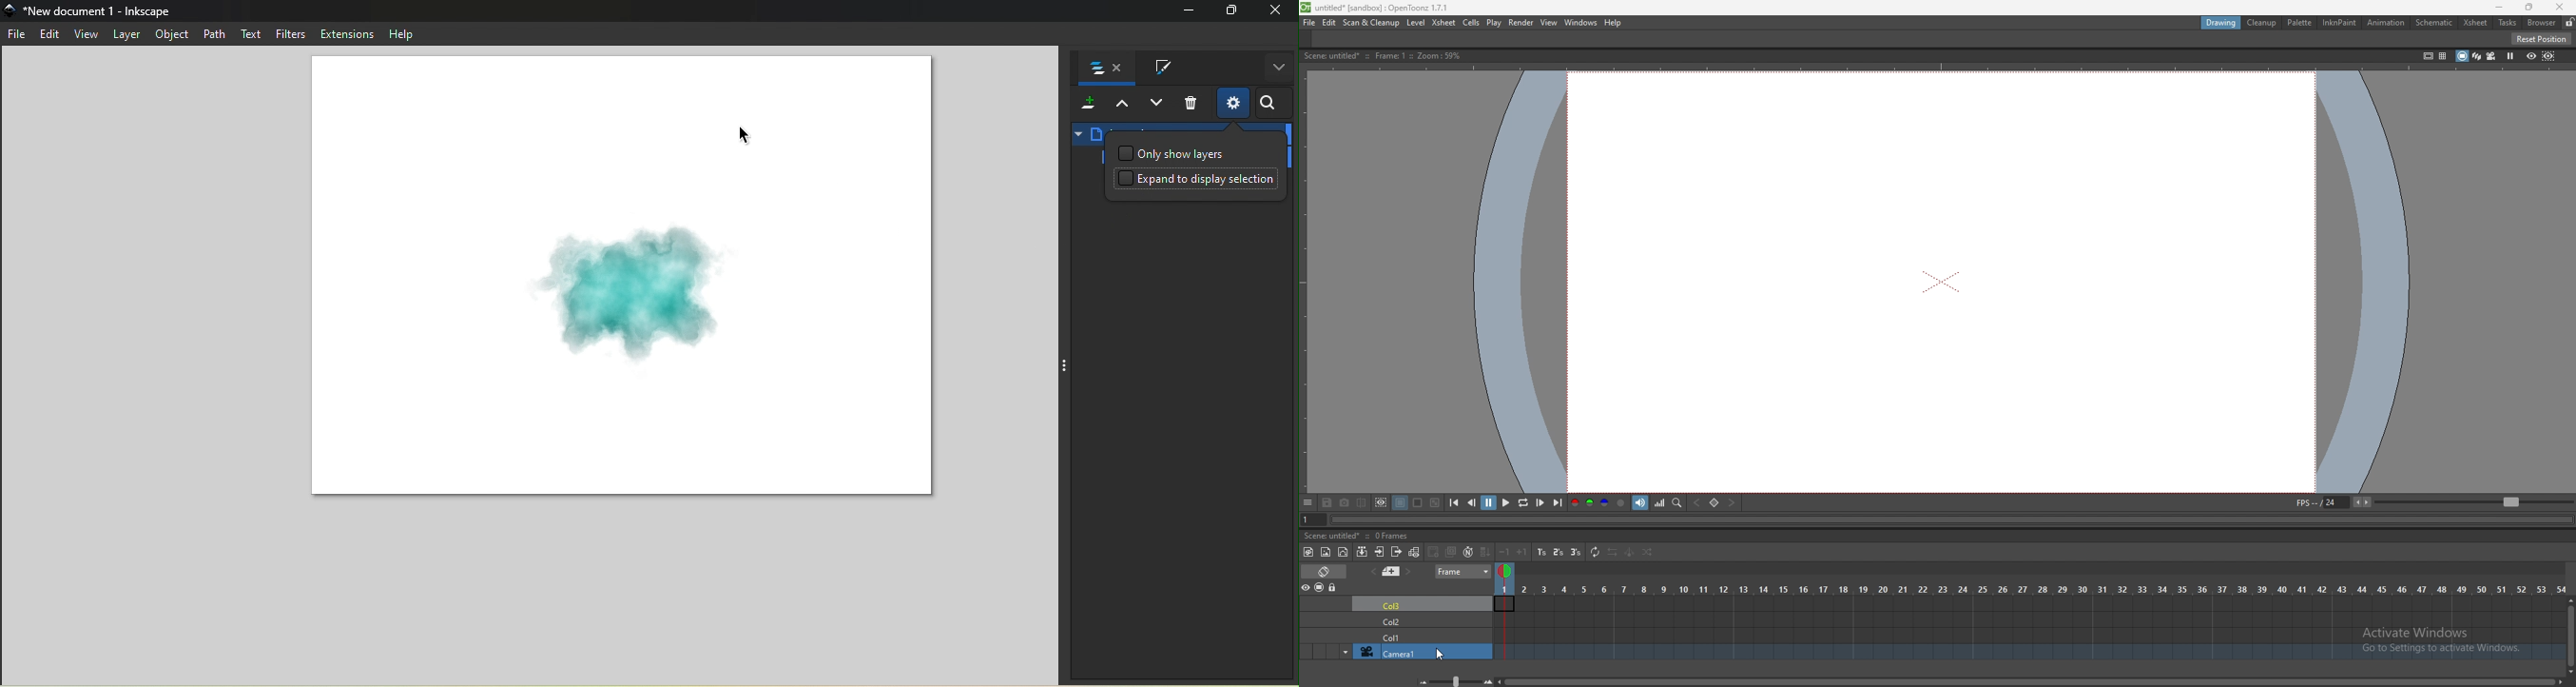 The image size is (2576, 700). Describe the element at coordinates (1506, 572) in the screenshot. I see `time selector` at that location.